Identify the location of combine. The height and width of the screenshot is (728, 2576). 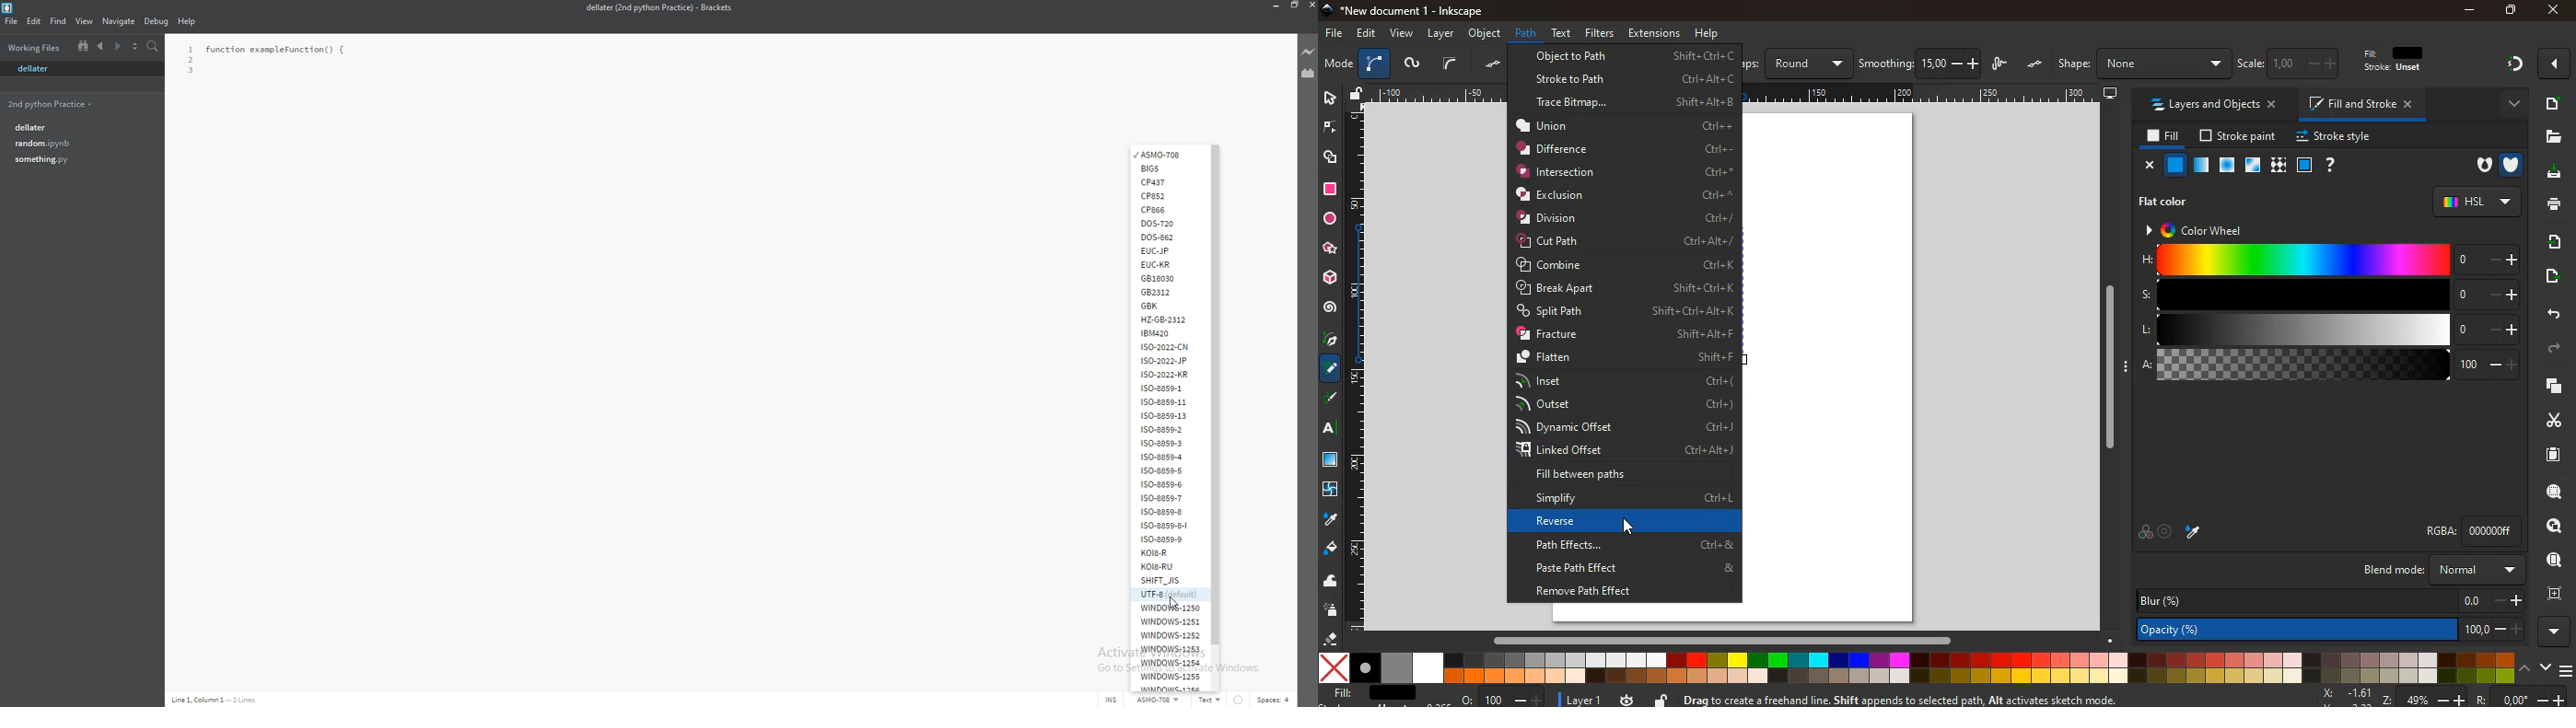
(1627, 266).